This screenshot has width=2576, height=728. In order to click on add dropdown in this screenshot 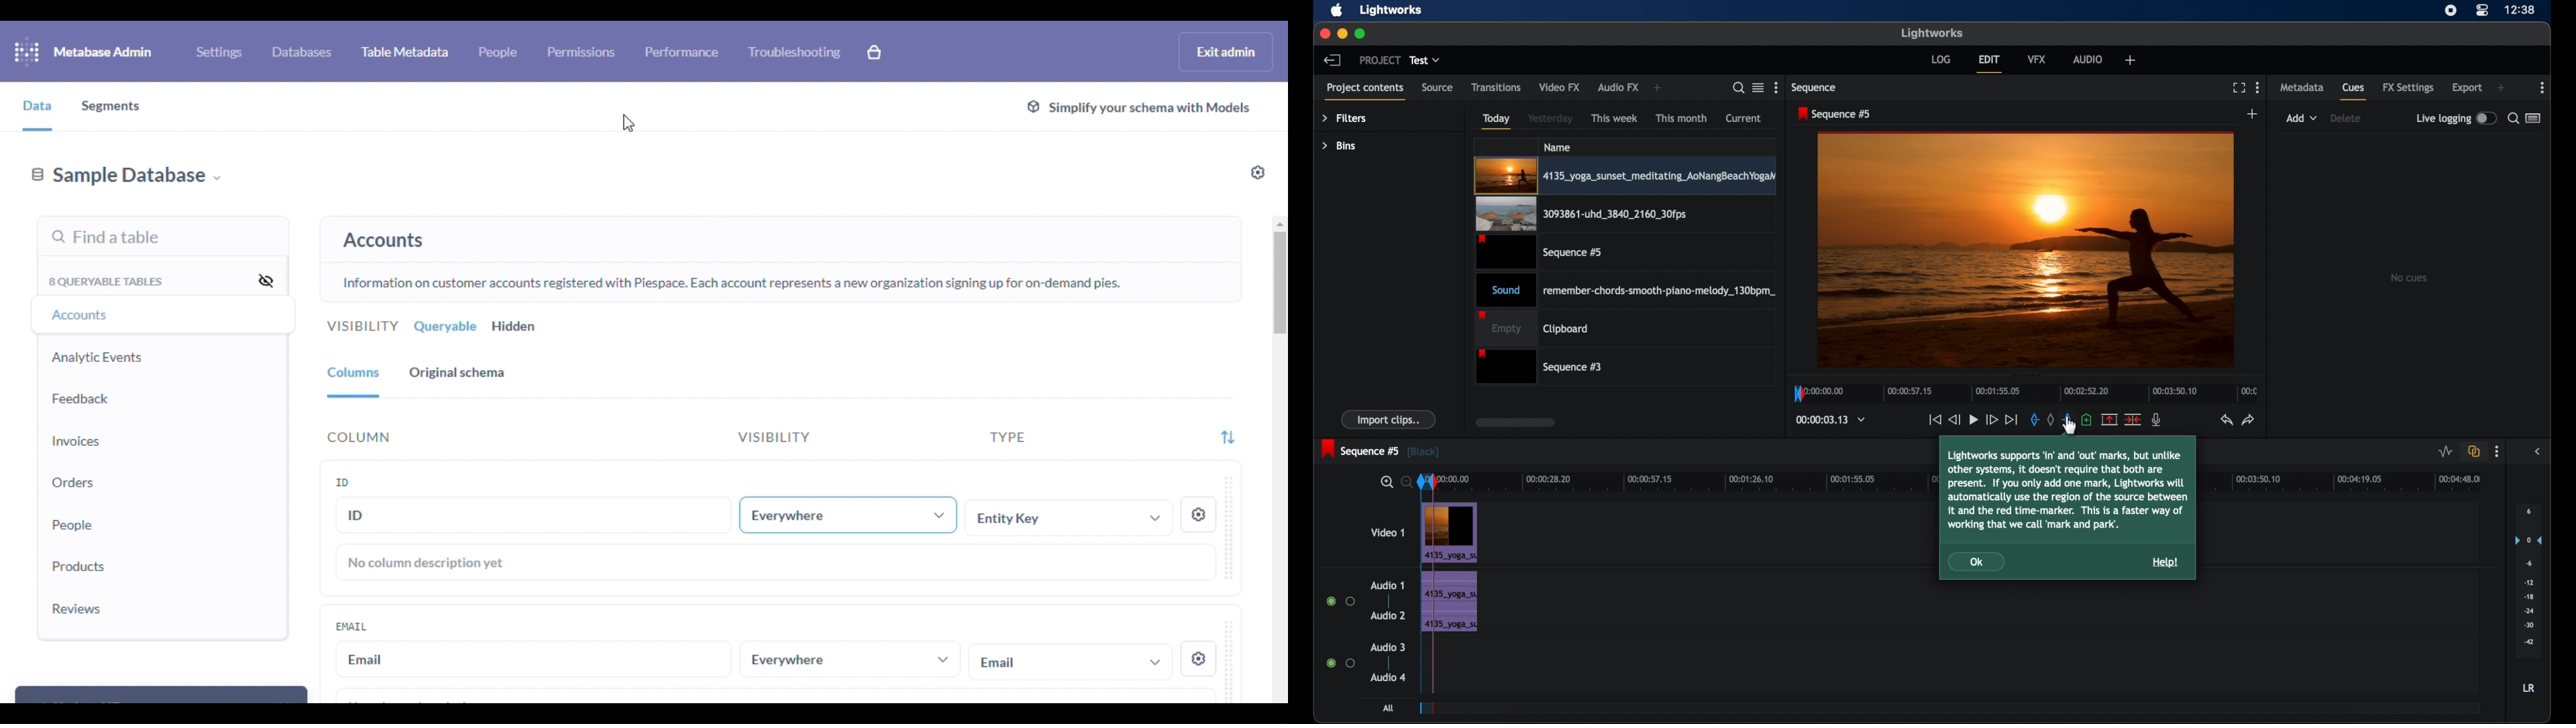, I will do `click(2302, 118)`.